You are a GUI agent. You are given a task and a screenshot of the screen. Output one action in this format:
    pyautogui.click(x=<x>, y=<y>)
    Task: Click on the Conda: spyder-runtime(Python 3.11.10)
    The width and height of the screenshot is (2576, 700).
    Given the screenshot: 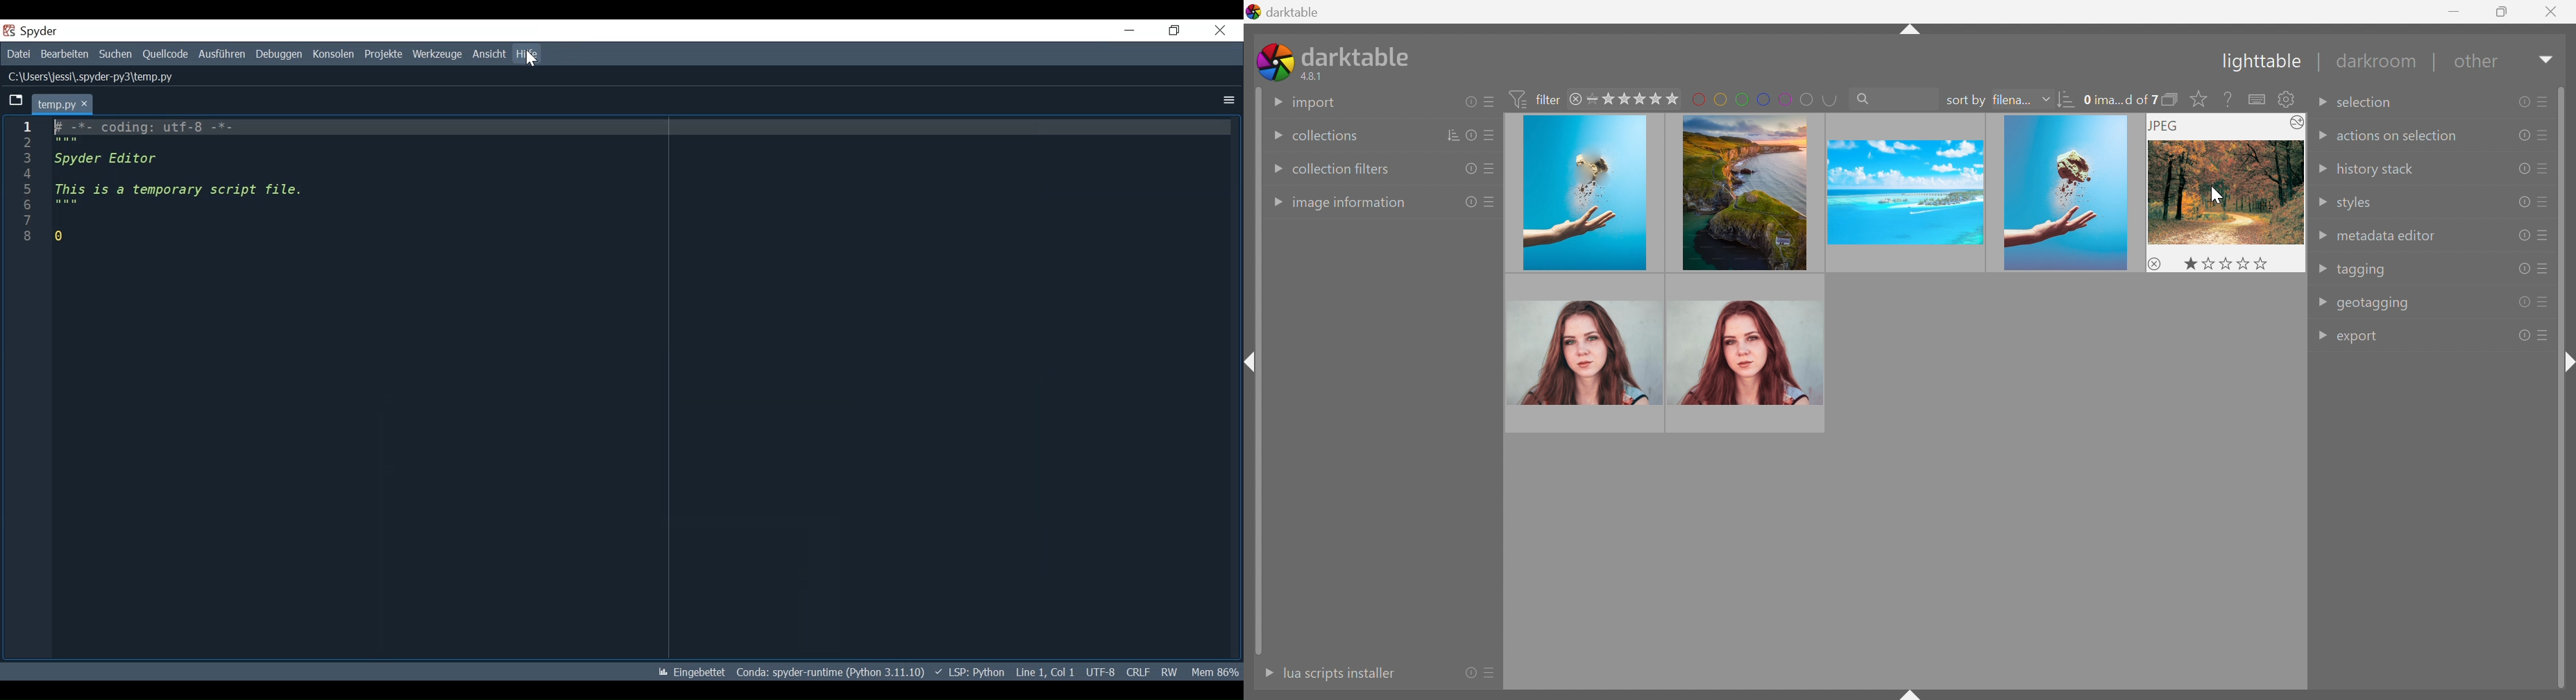 What is the action you would take?
    pyautogui.click(x=828, y=672)
    